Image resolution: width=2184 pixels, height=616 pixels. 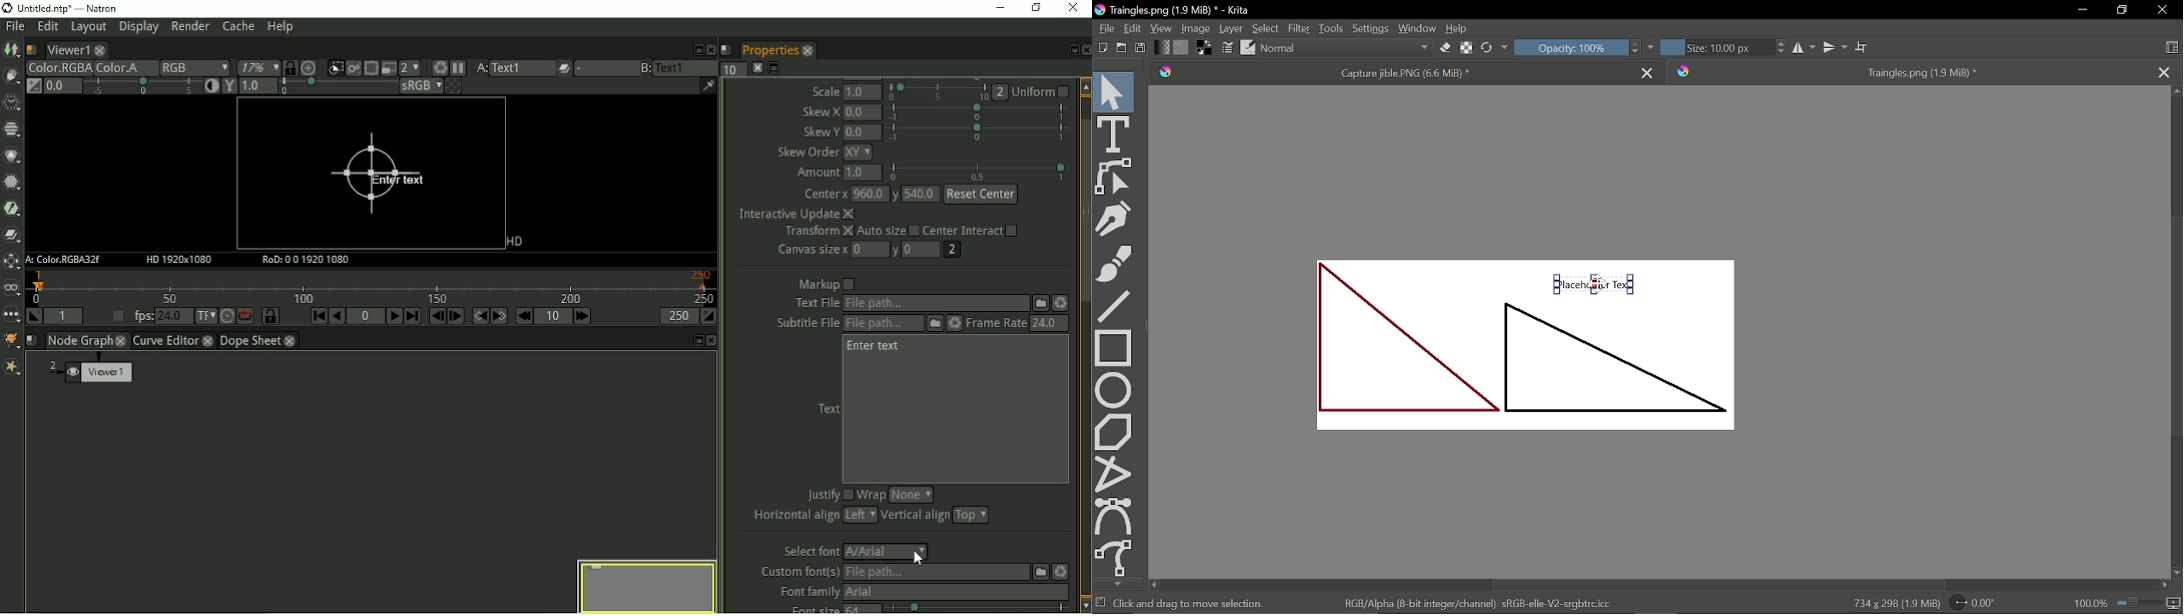 I want to click on Tools, so click(x=1332, y=27).